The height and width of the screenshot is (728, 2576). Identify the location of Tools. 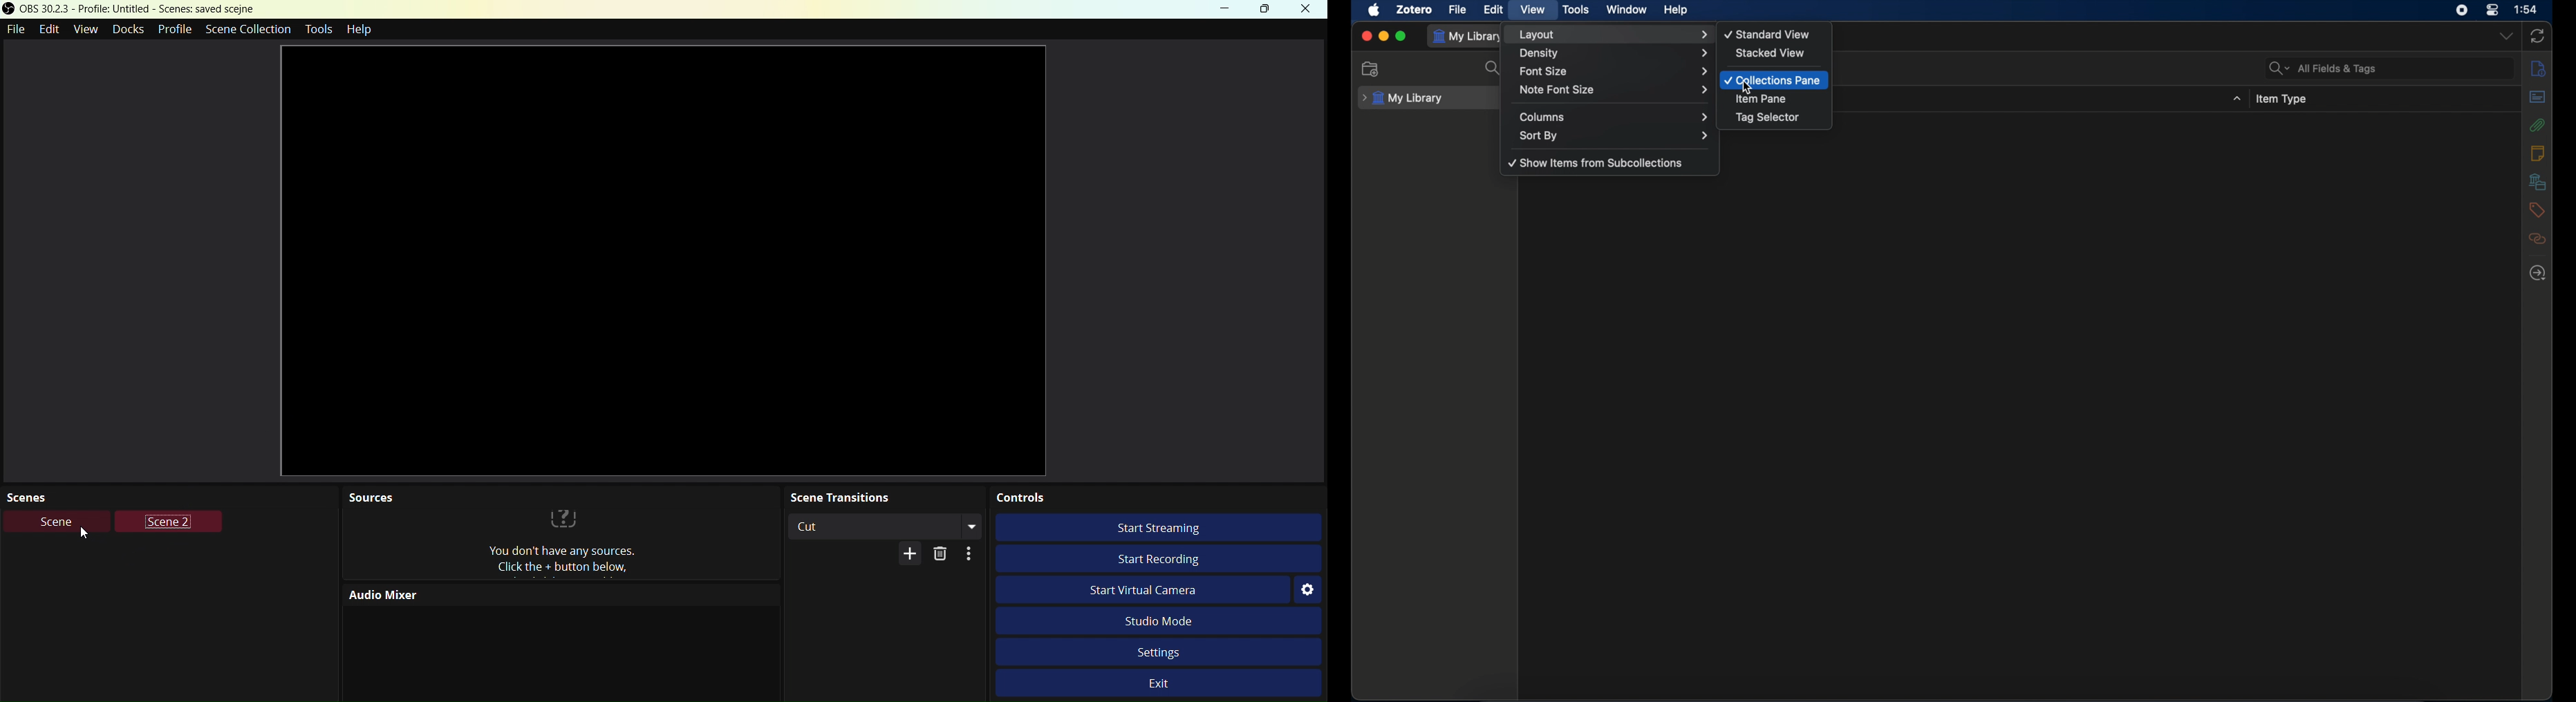
(318, 29).